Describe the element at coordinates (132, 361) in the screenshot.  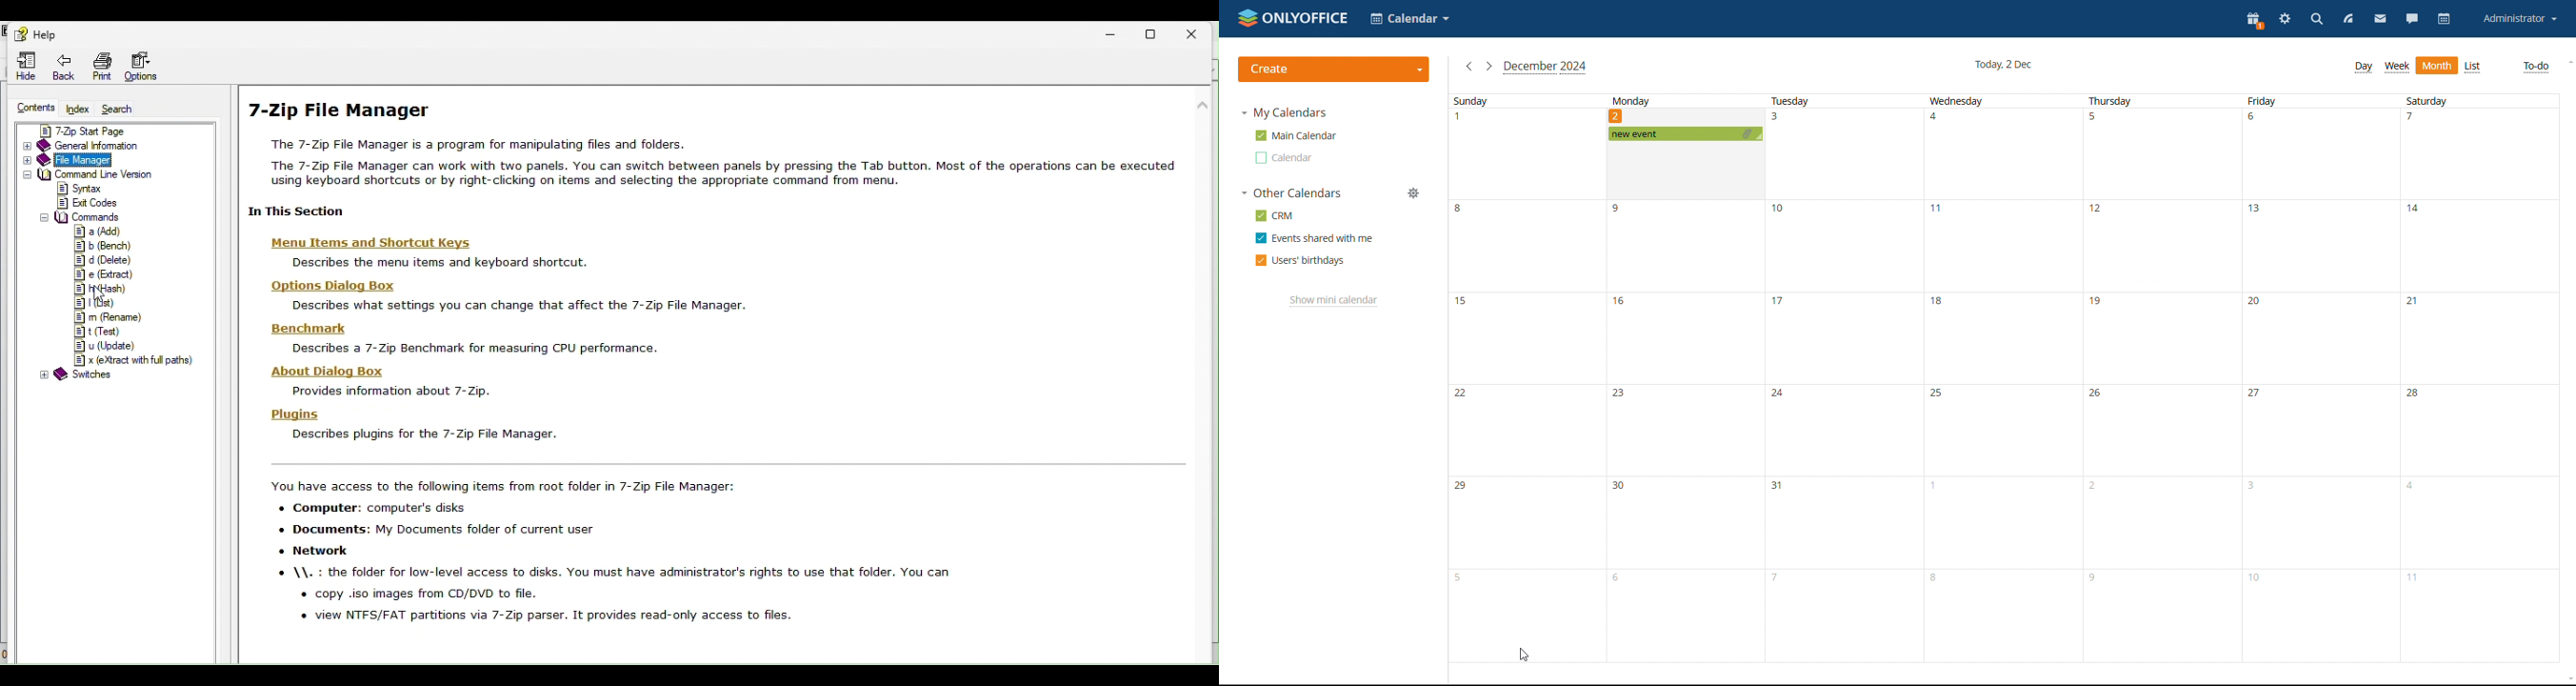
I see `e(extract with full path)` at that location.